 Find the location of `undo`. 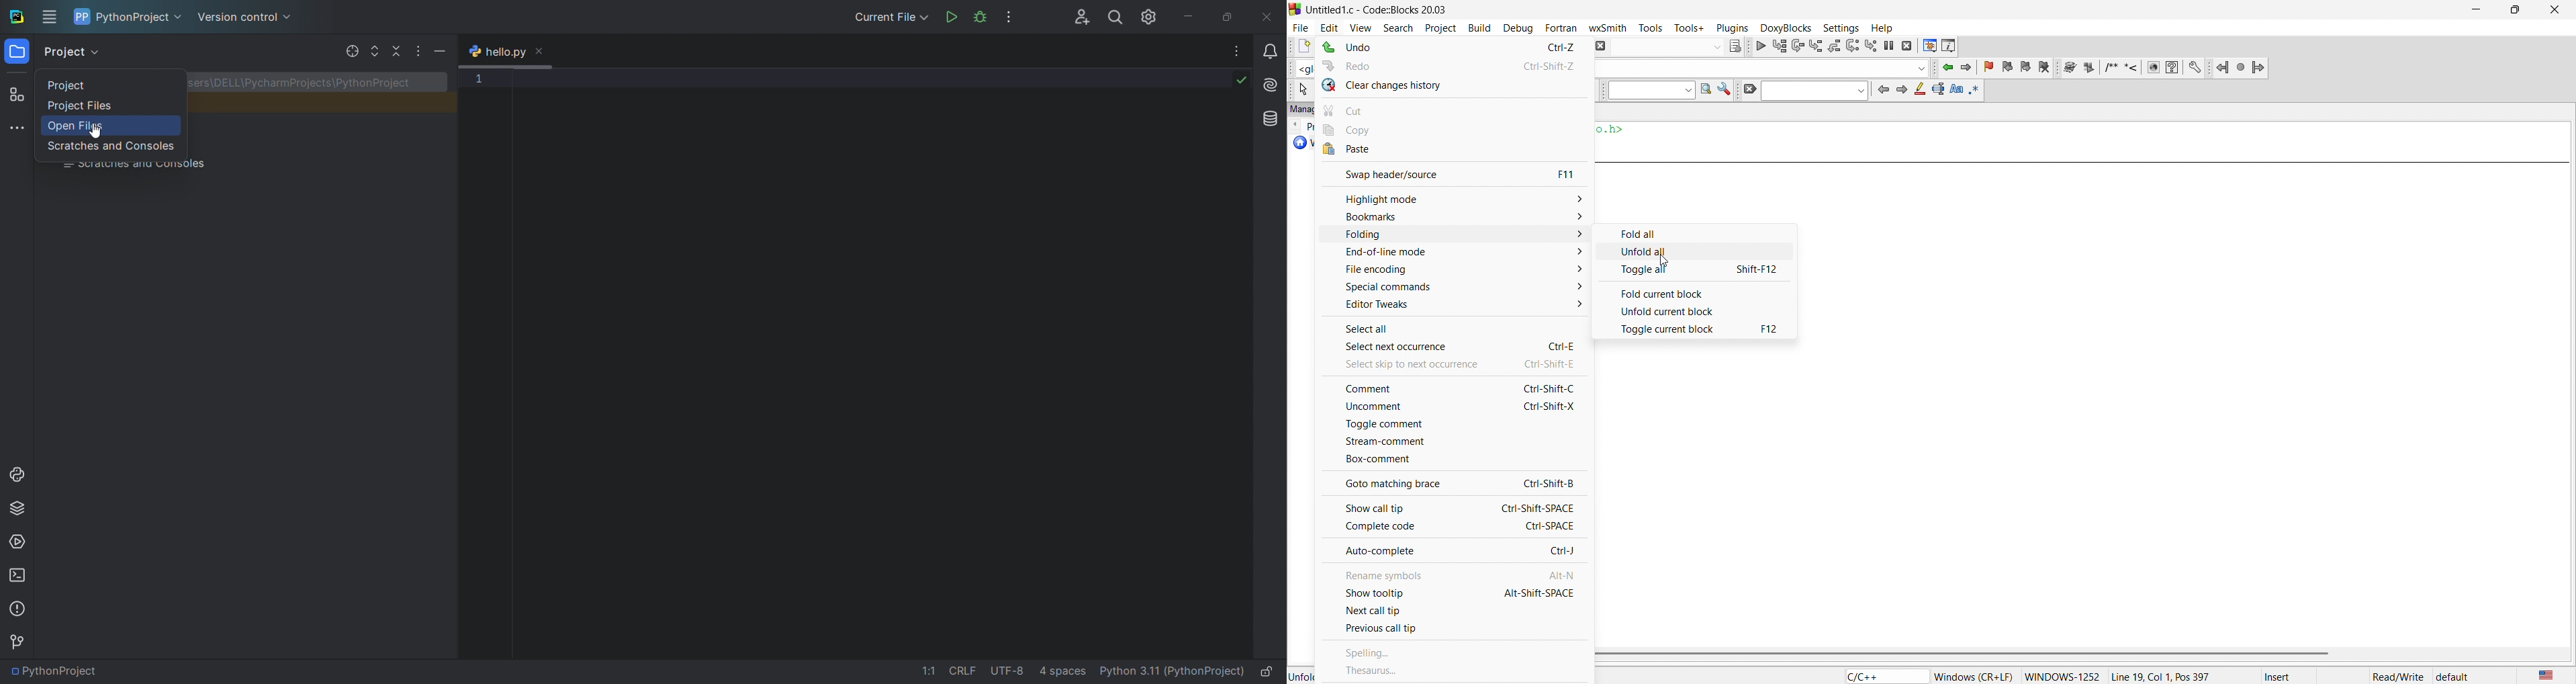

undo is located at coordinates (1451, 48).